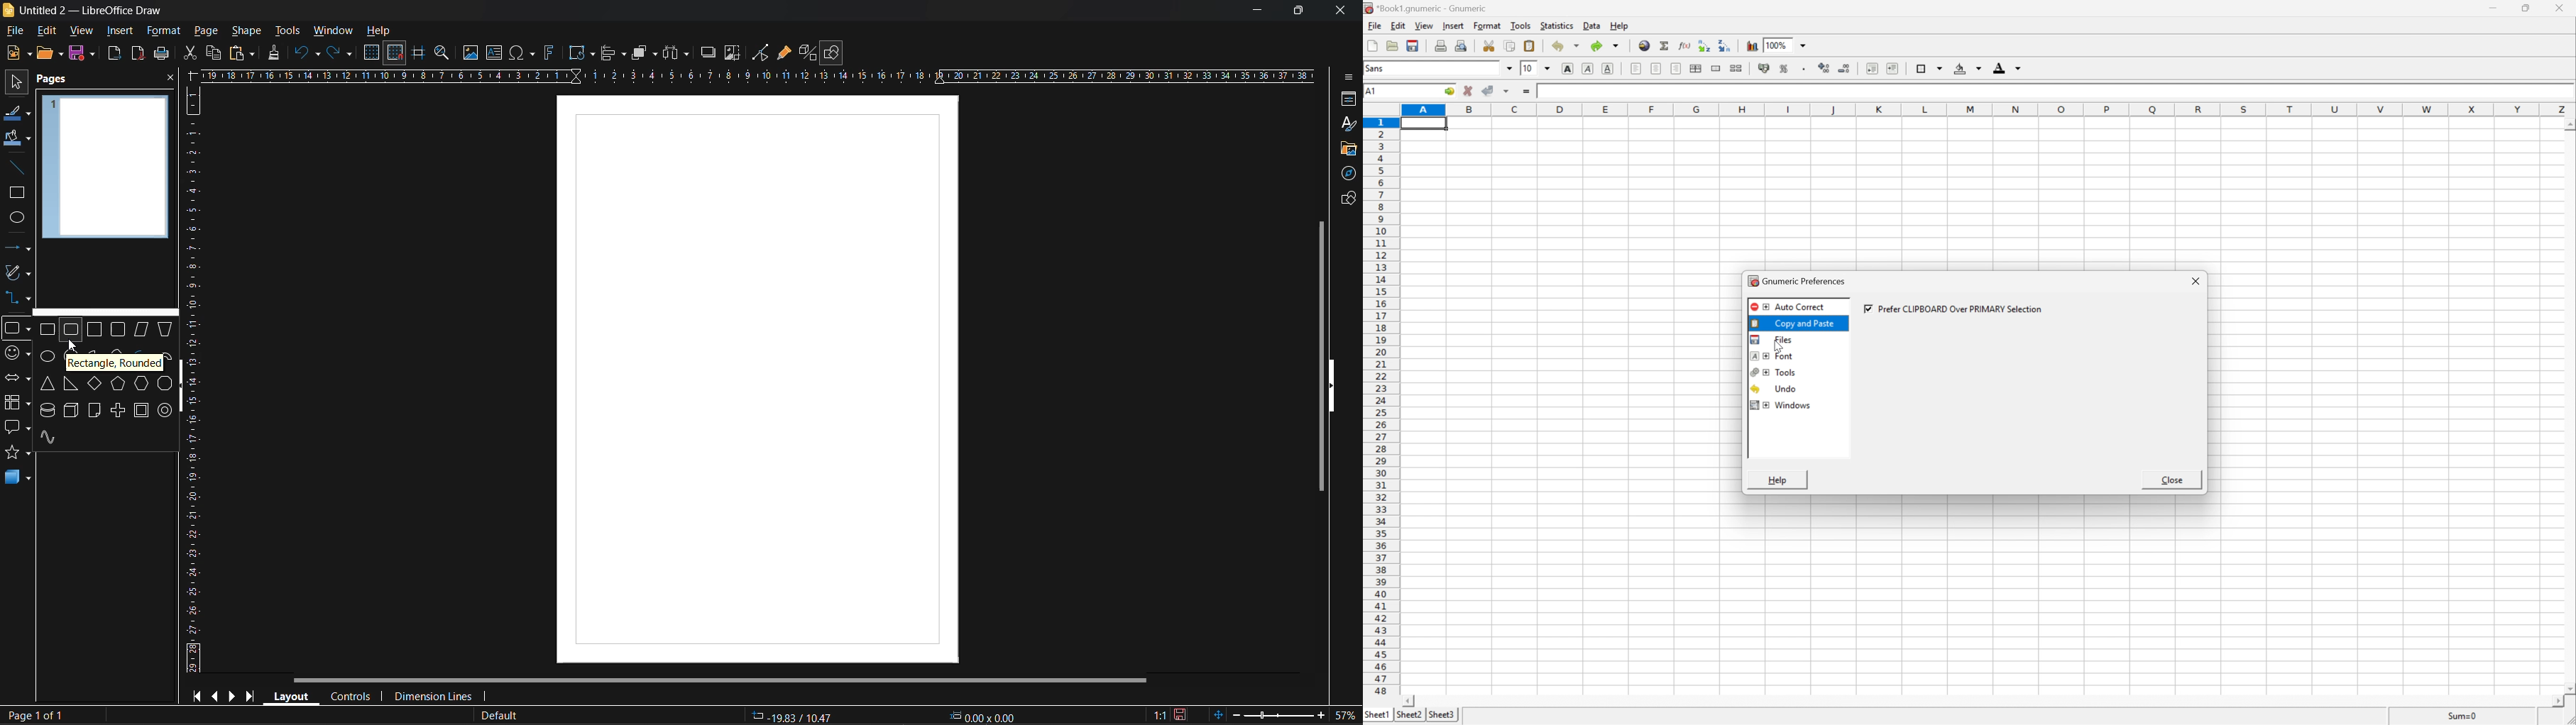 This screenshot has width=2576, height=728. I want to click on shadow, so click(709, 52).